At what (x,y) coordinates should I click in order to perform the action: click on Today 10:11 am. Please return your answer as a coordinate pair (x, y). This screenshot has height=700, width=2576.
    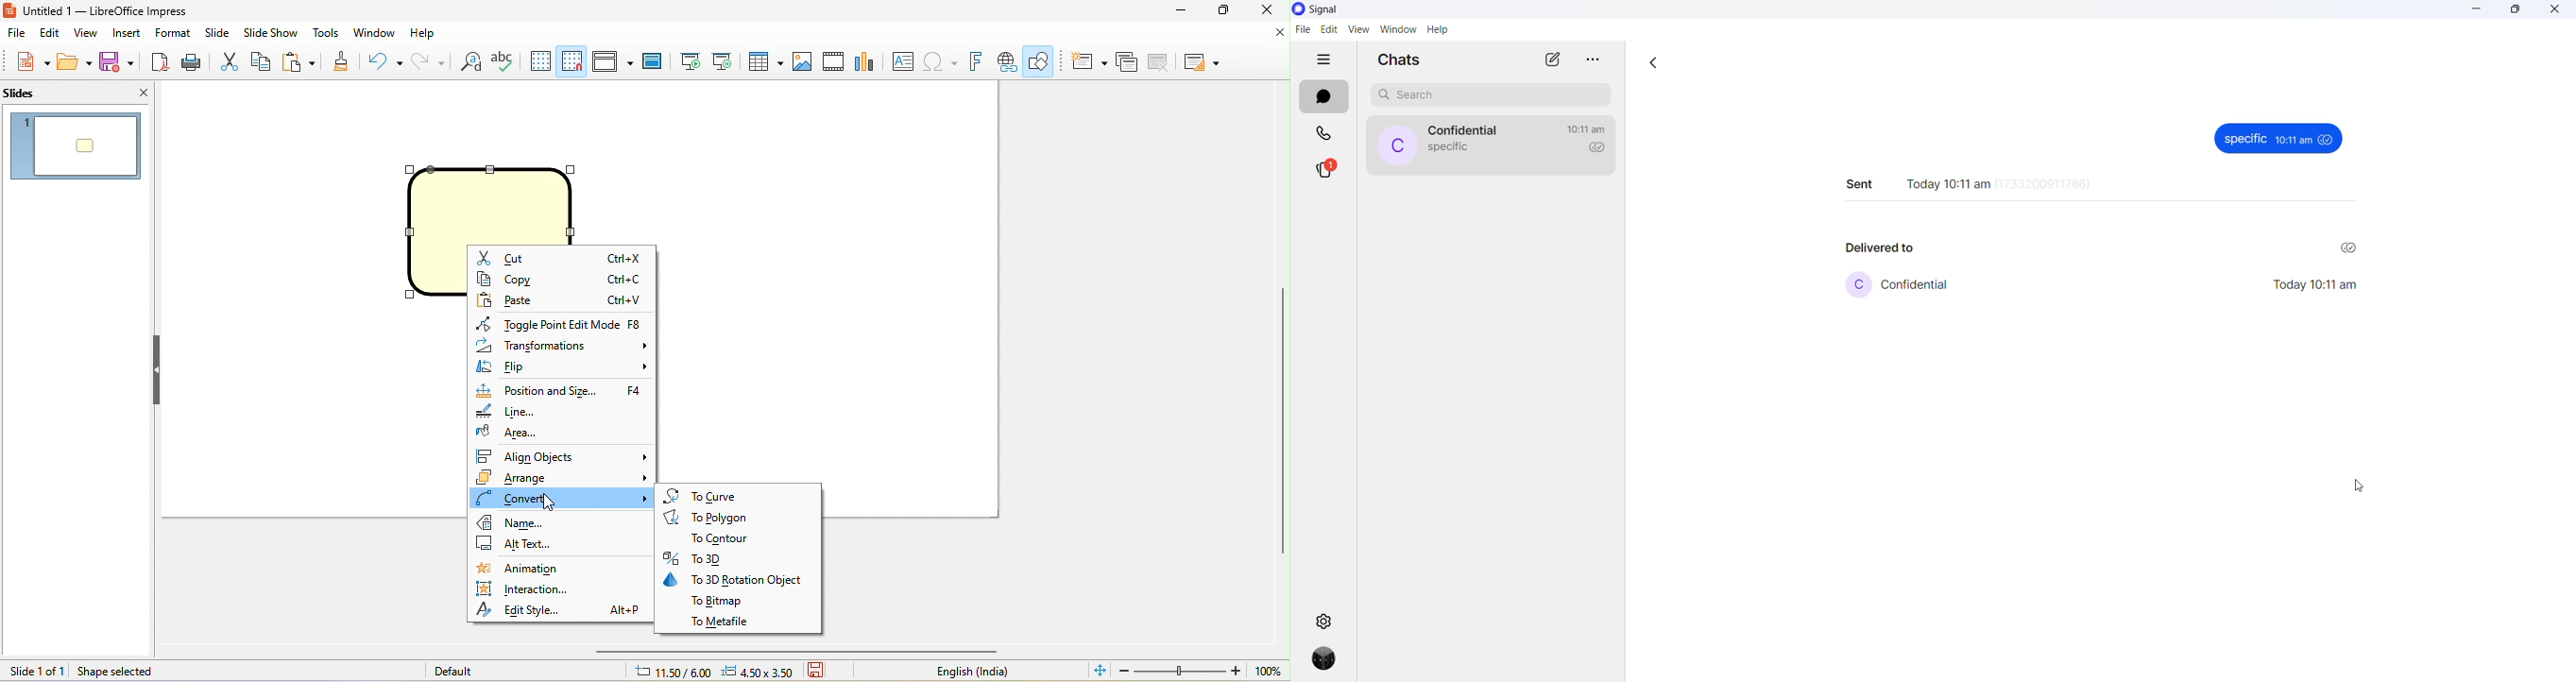
    Looking at the image, I should click on (2319, 283).